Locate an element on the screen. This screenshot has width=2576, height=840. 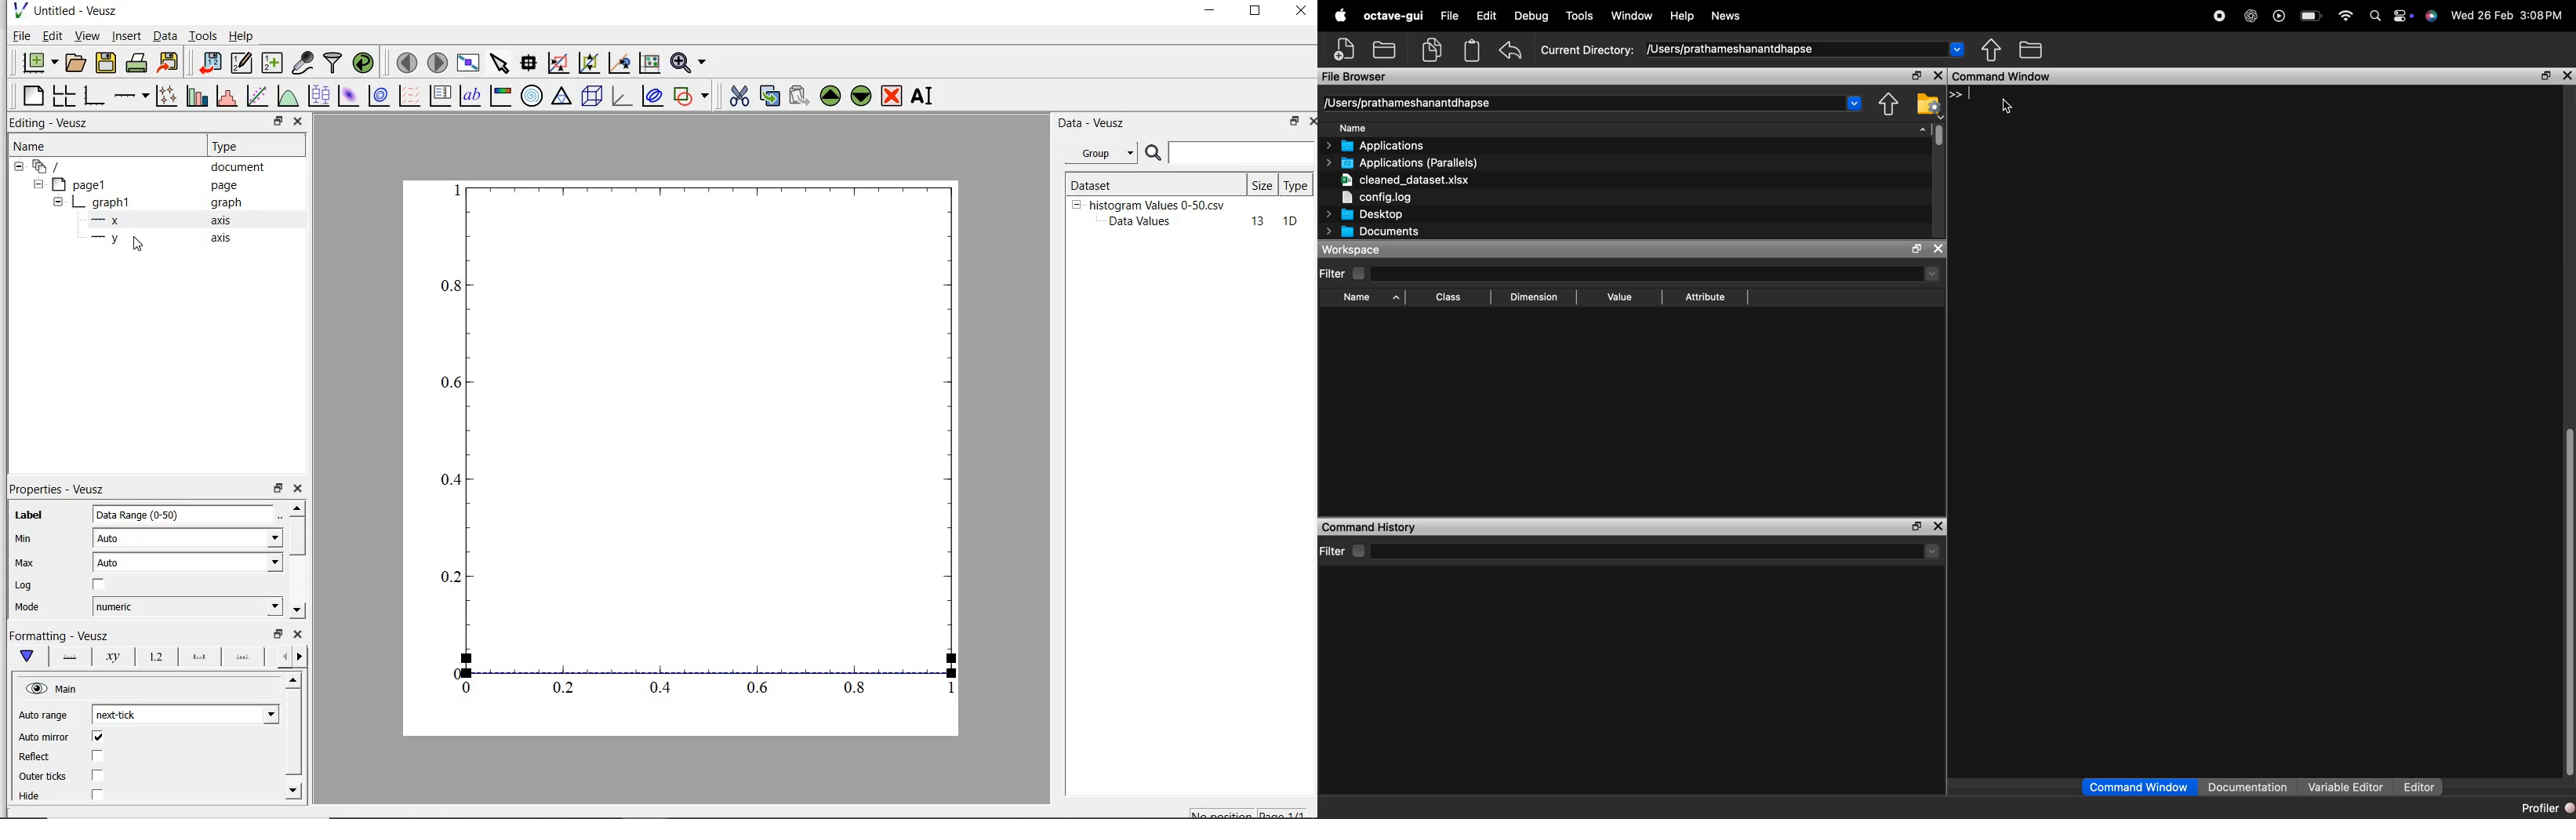
new document is located at coordinates (38, 62).